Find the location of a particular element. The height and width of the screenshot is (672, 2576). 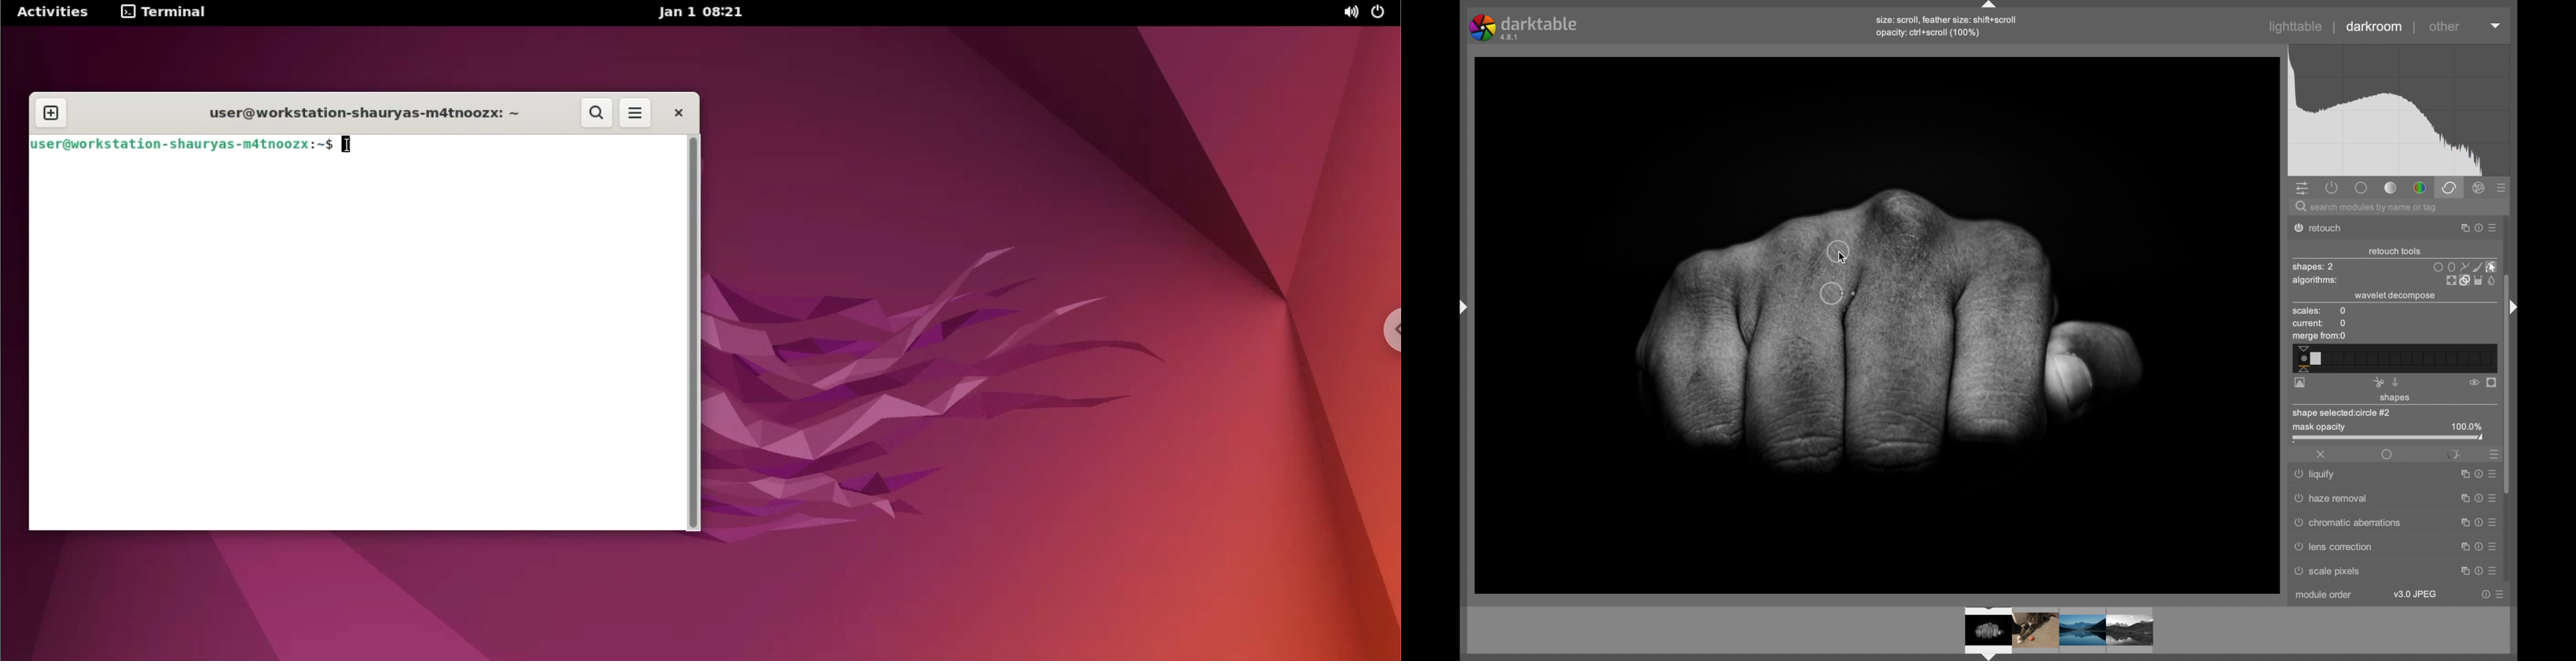

show active modules only is located at coordinates (2333, 187).